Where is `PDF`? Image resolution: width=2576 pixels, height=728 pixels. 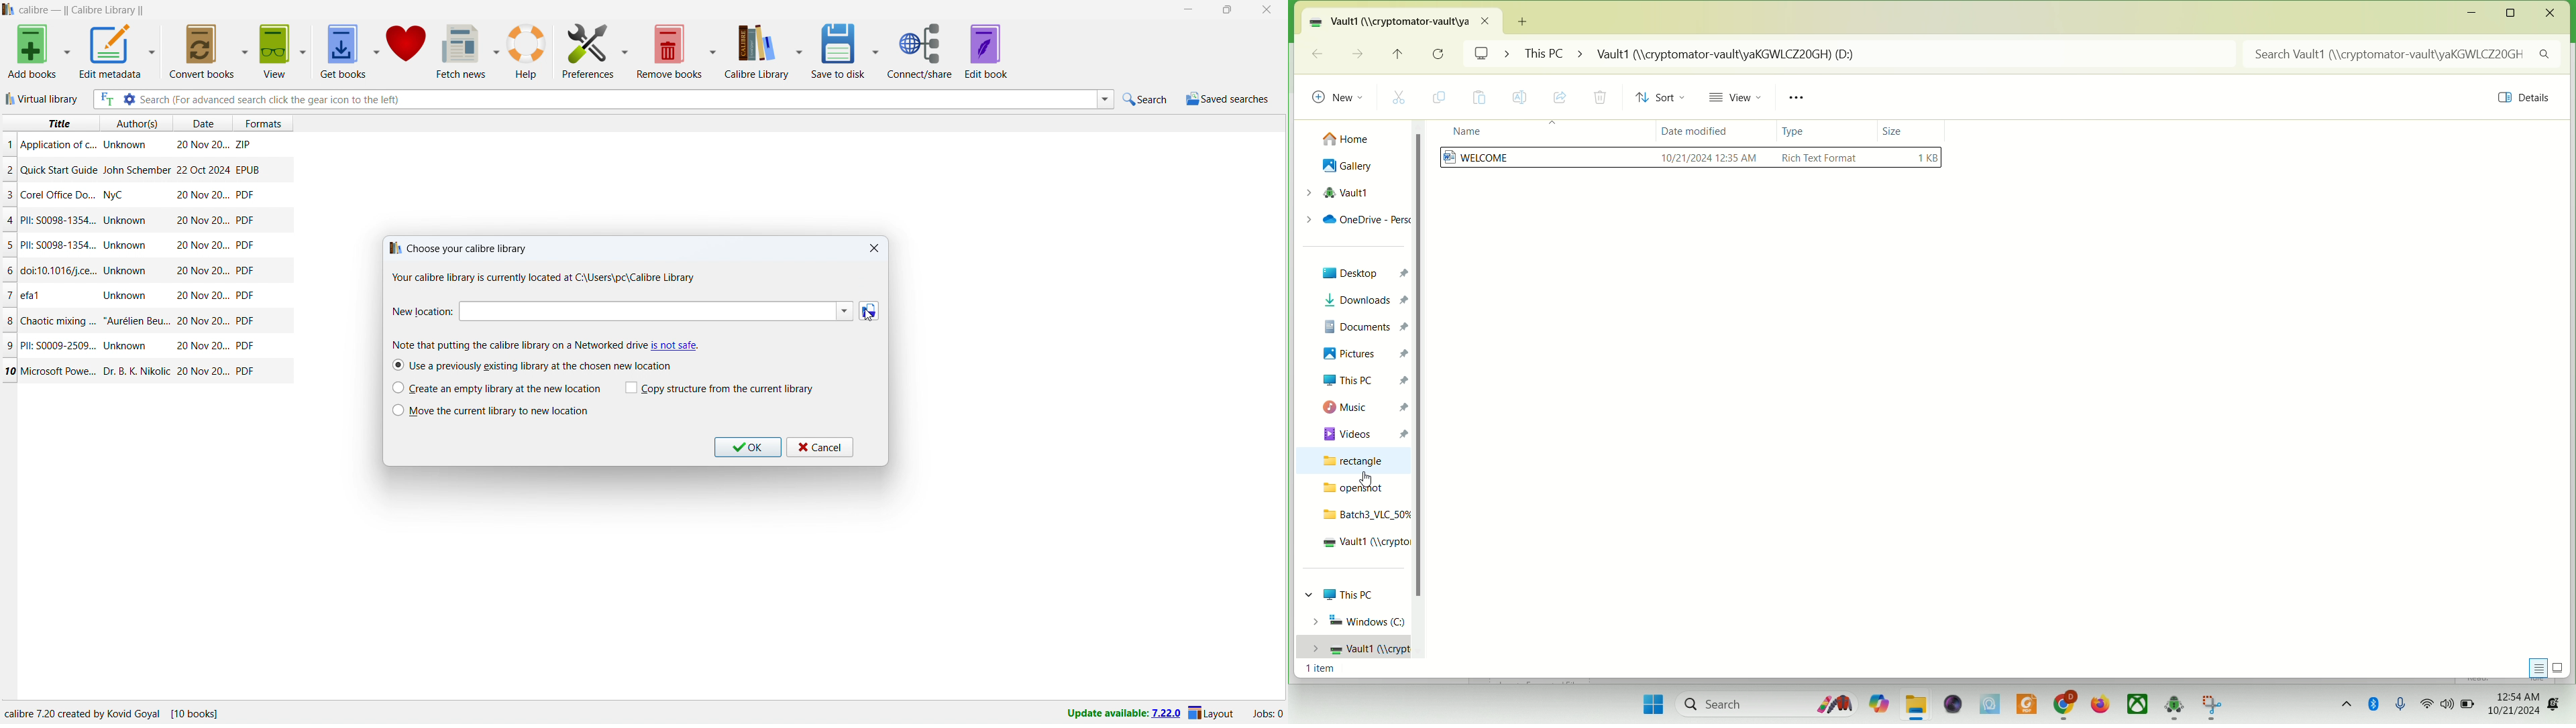 PDF is located at coordinates (245, 245).